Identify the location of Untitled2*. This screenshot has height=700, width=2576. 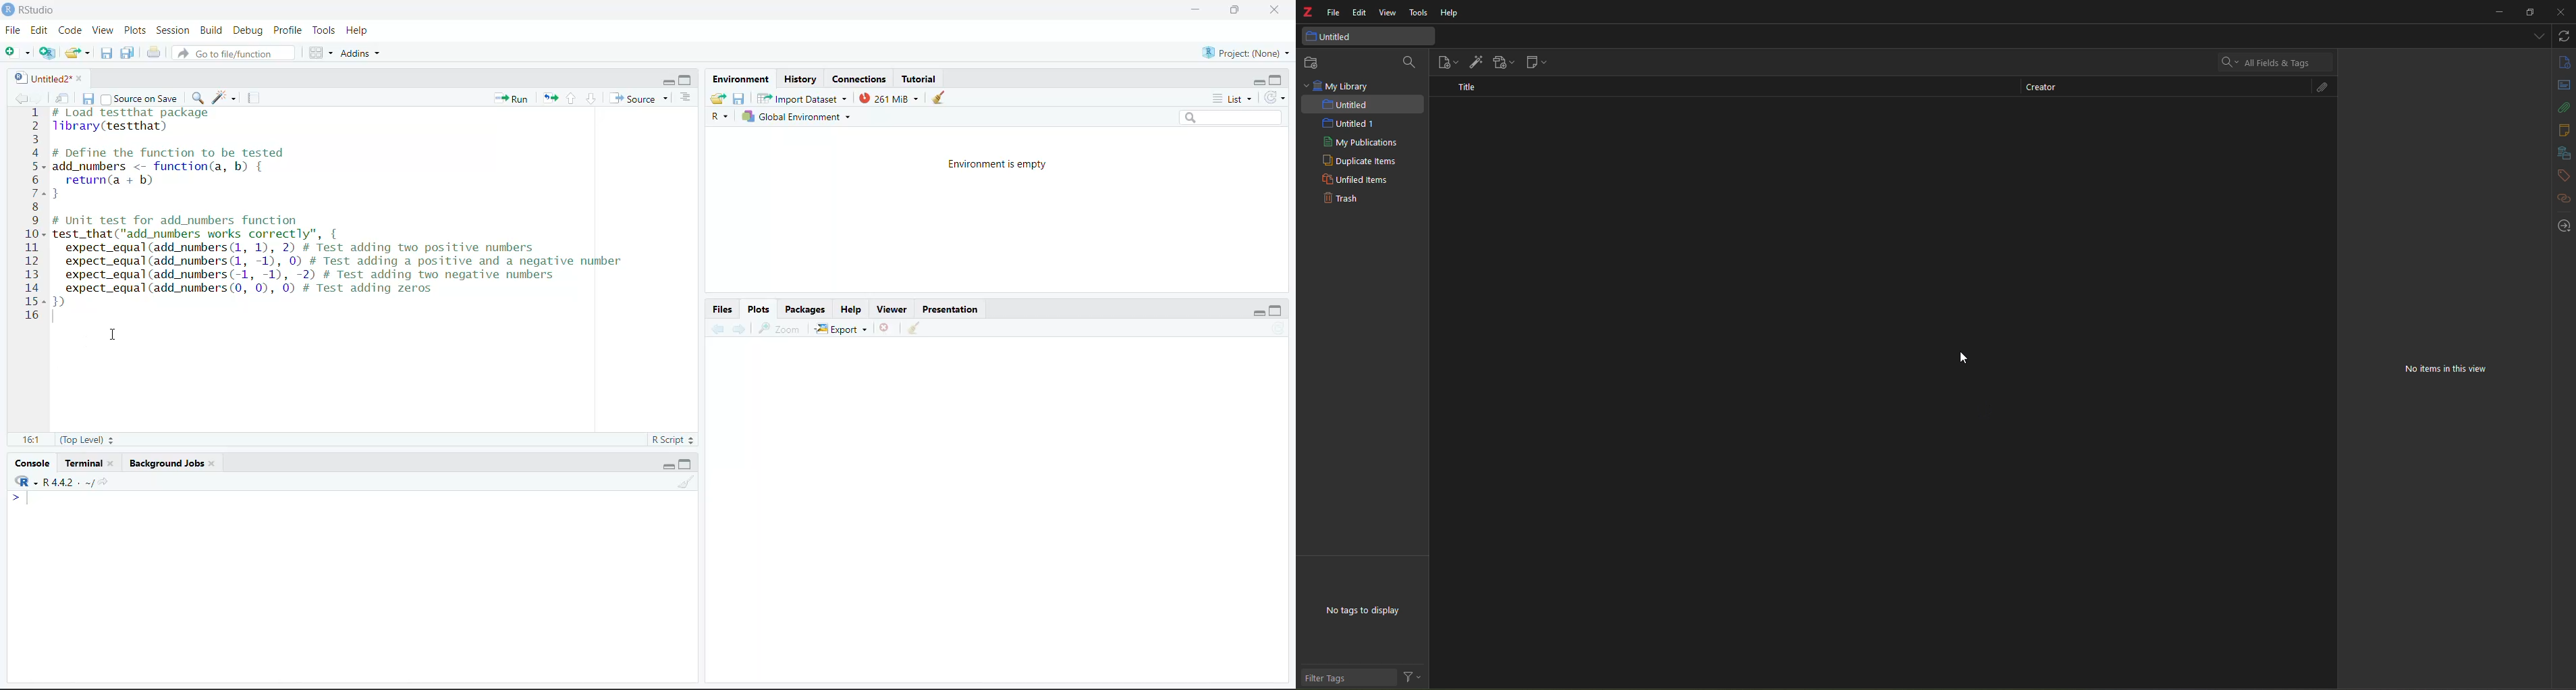
(41, 76).